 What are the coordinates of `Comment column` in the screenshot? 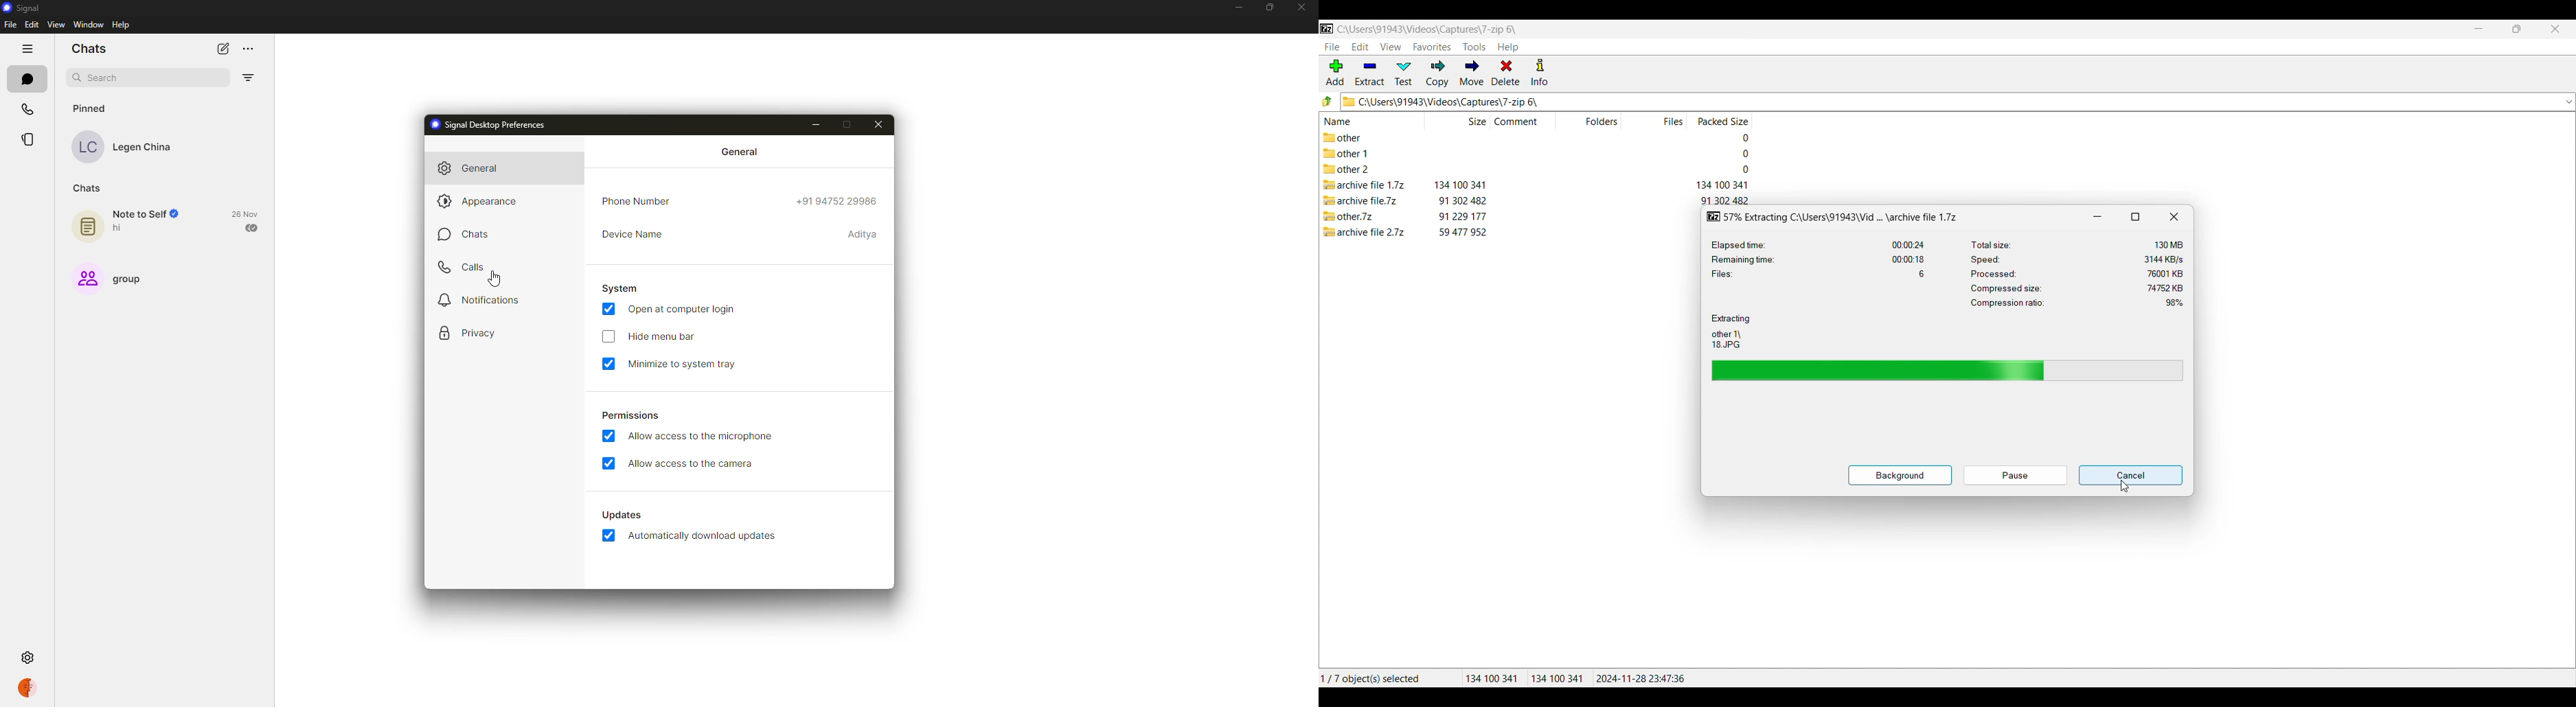 It's located at (1524, 121).